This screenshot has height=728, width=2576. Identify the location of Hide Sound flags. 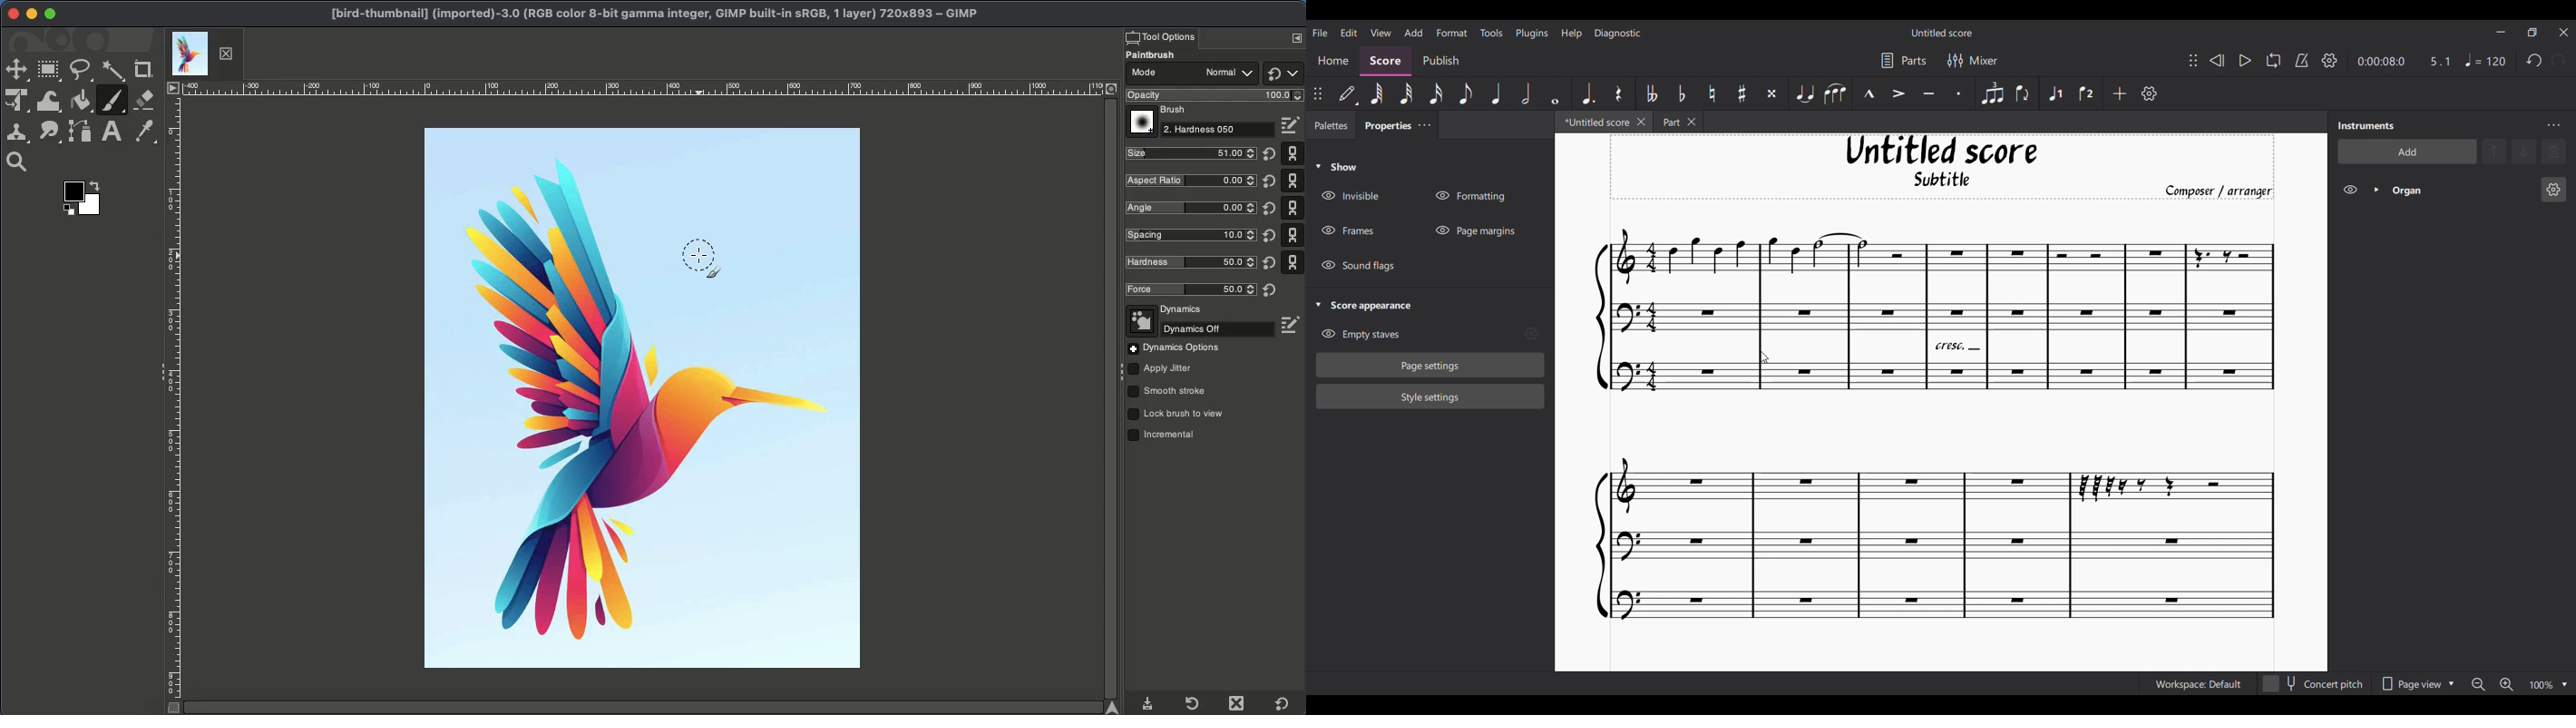
(1359, 265).